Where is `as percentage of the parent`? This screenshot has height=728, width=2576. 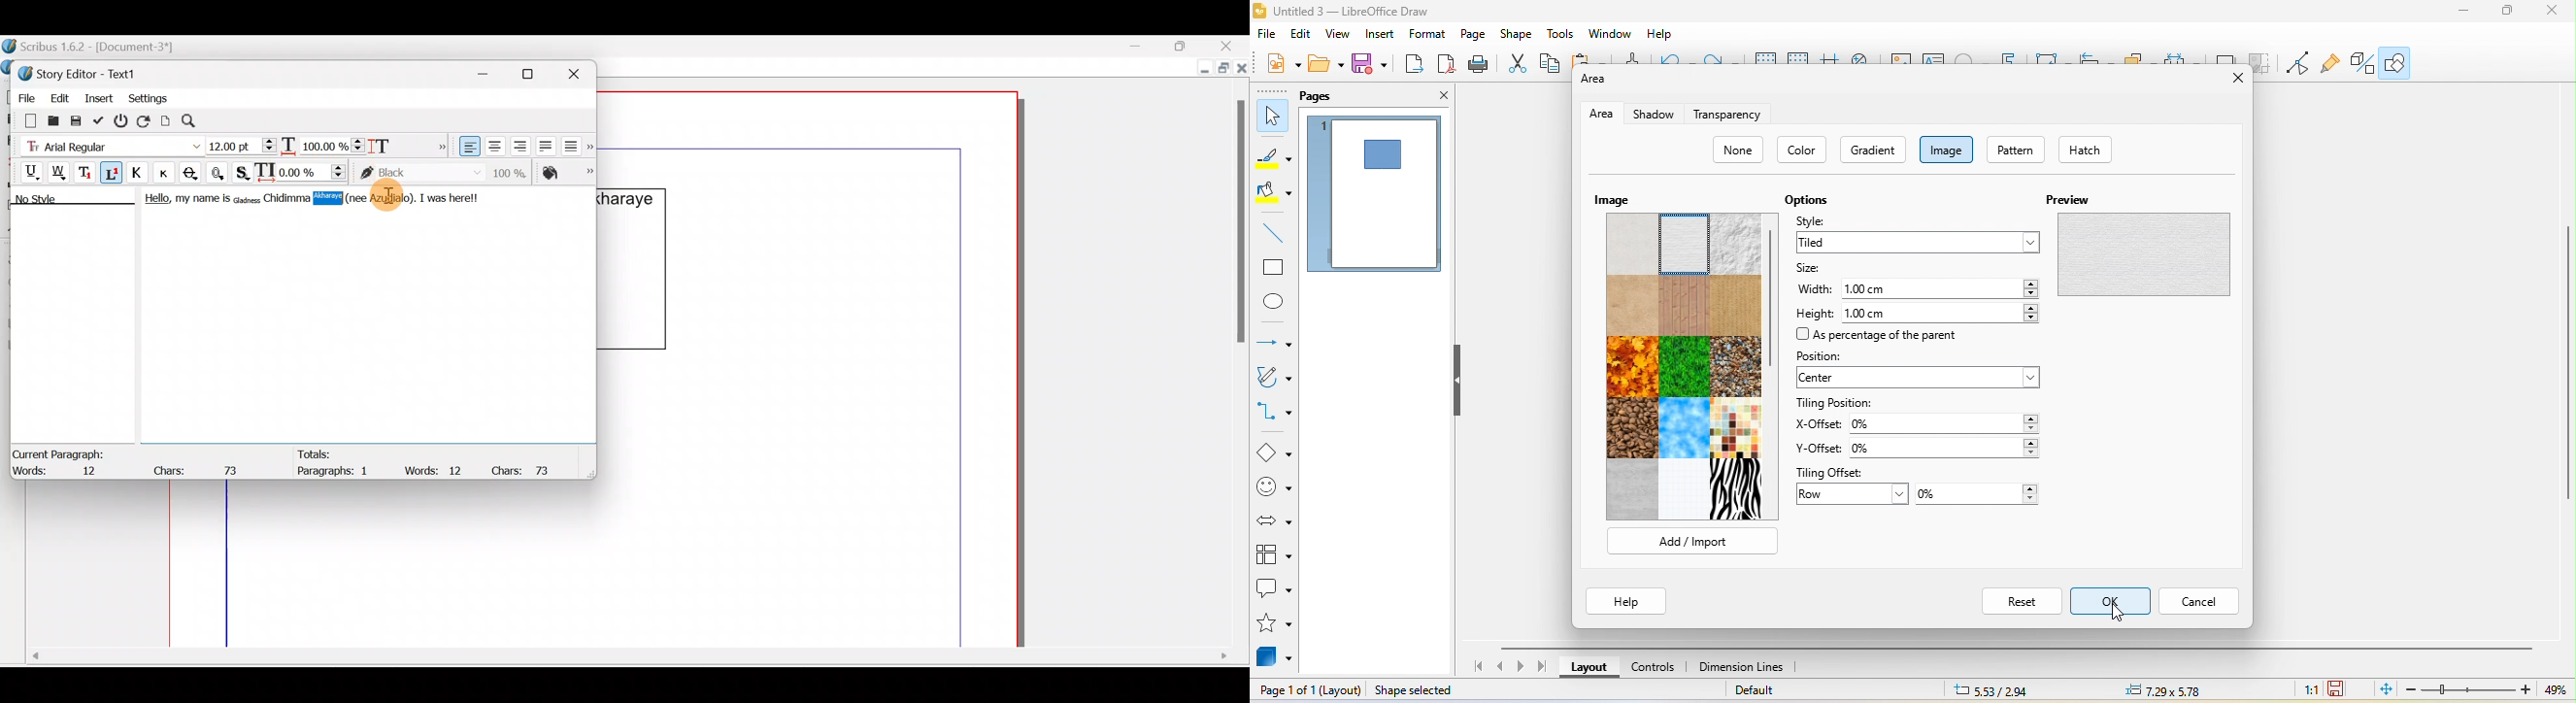 as percentage of the parent is located at coordinates (1882, 335).